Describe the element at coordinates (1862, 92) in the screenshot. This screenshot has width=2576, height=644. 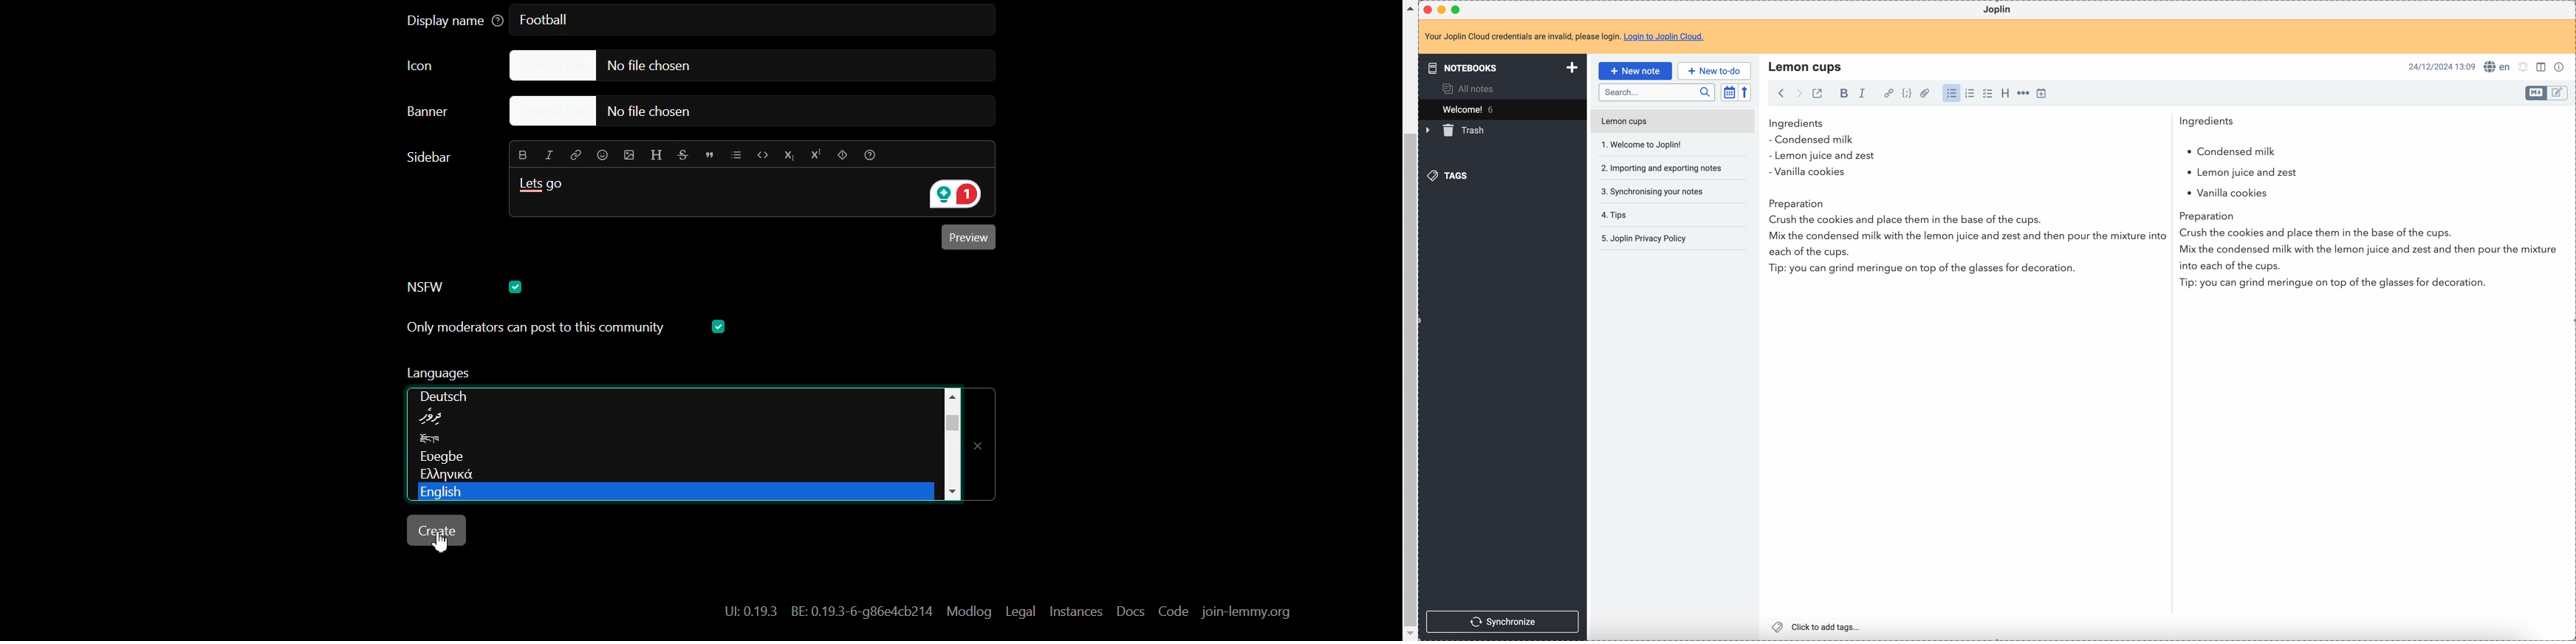
I see `italic` at that location.